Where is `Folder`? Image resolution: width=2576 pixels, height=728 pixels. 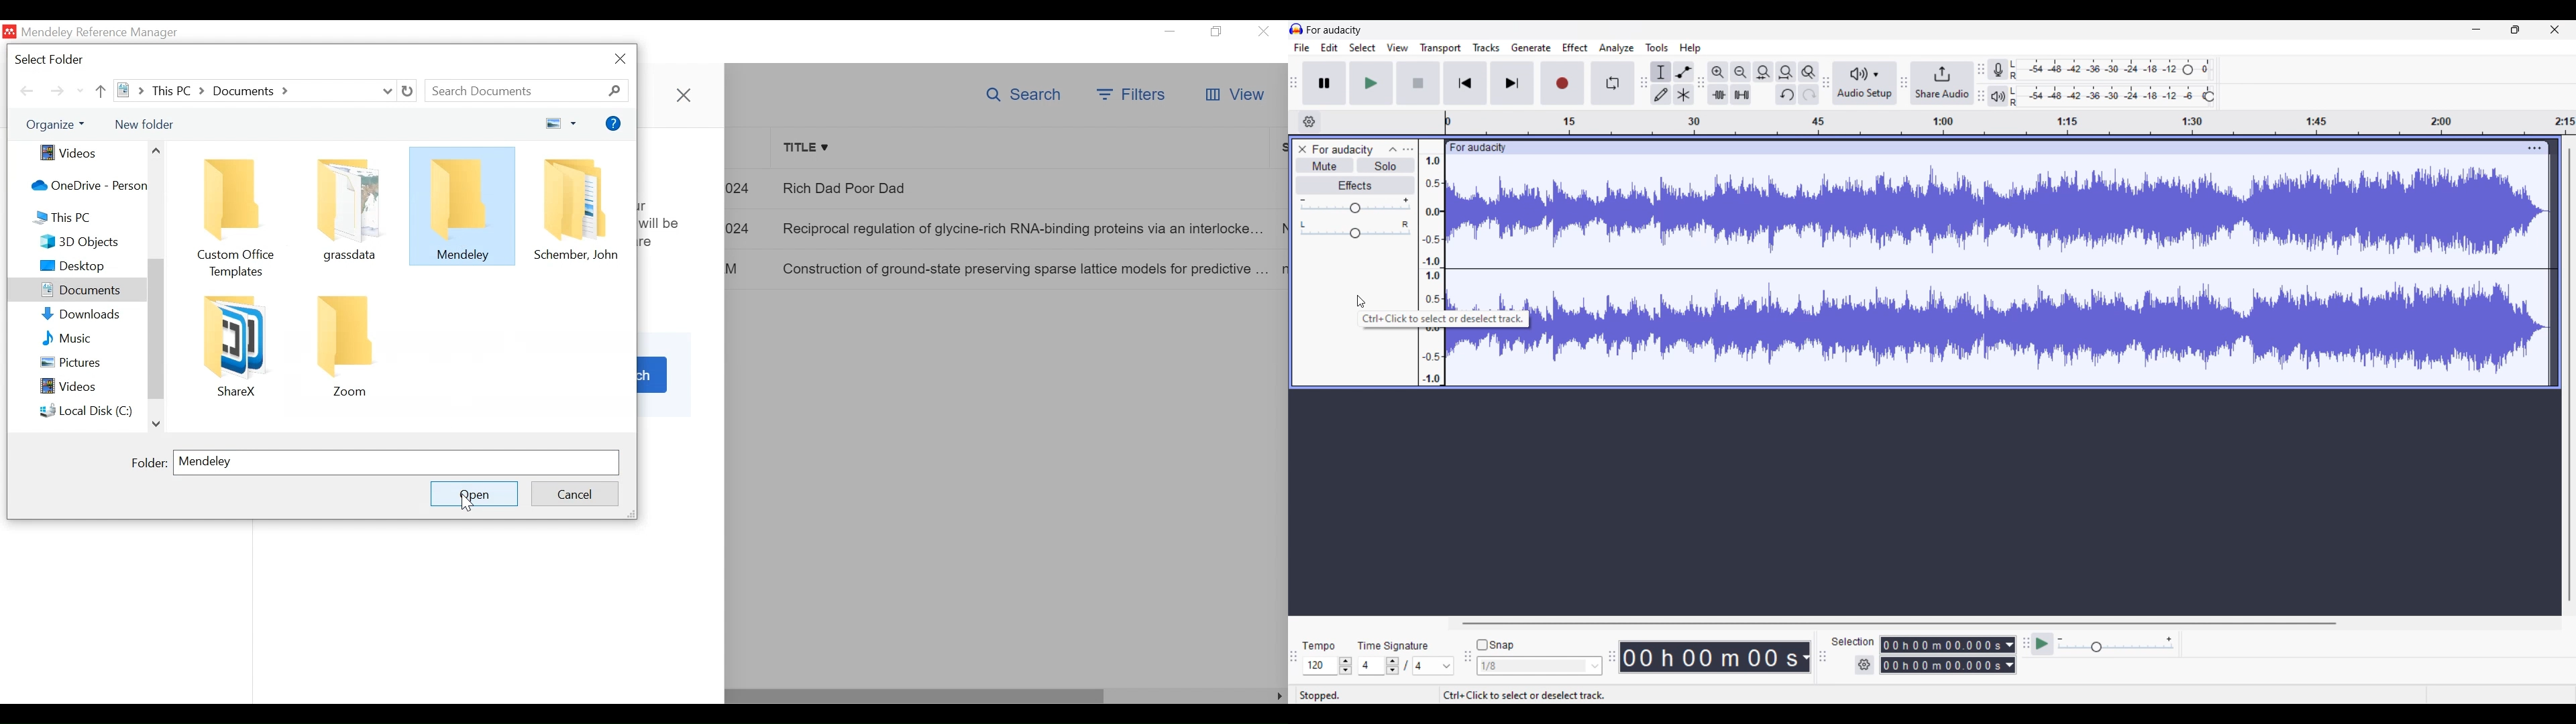 Folder is located at coordinates (345, 344).